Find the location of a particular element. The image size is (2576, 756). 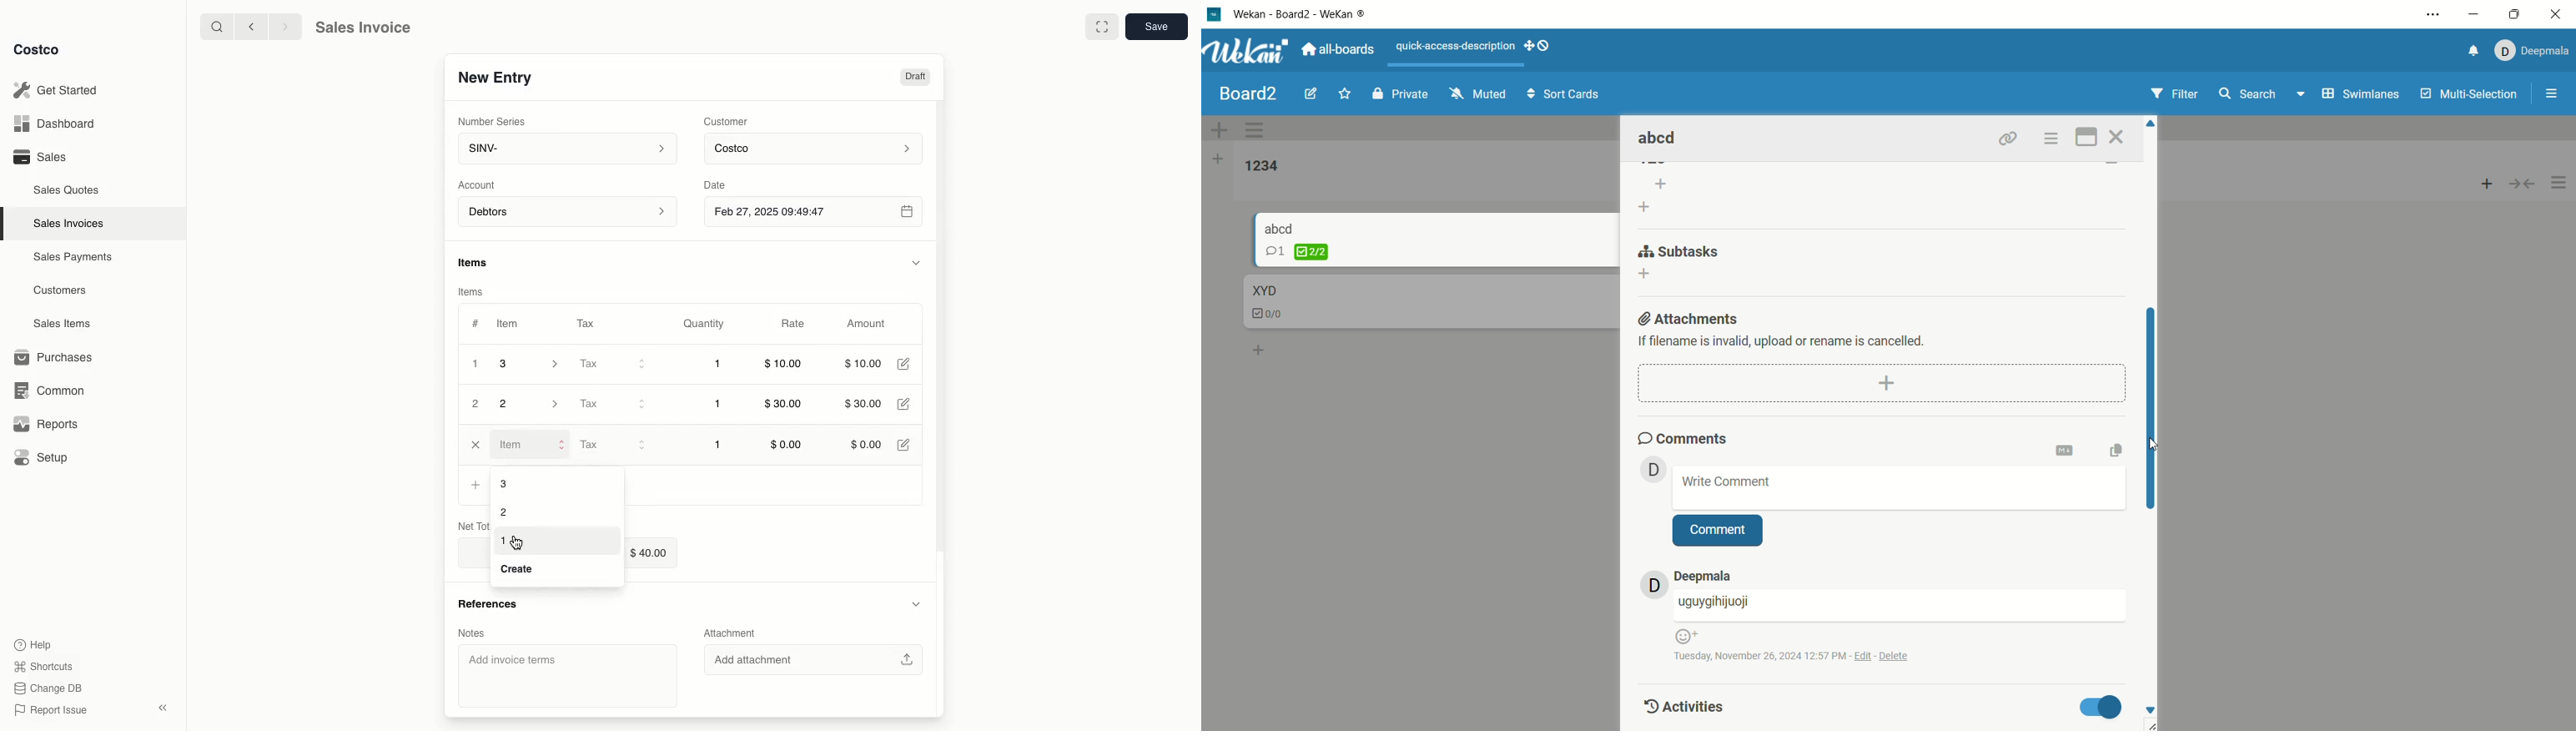

backward is located at coordinates (248, 26).